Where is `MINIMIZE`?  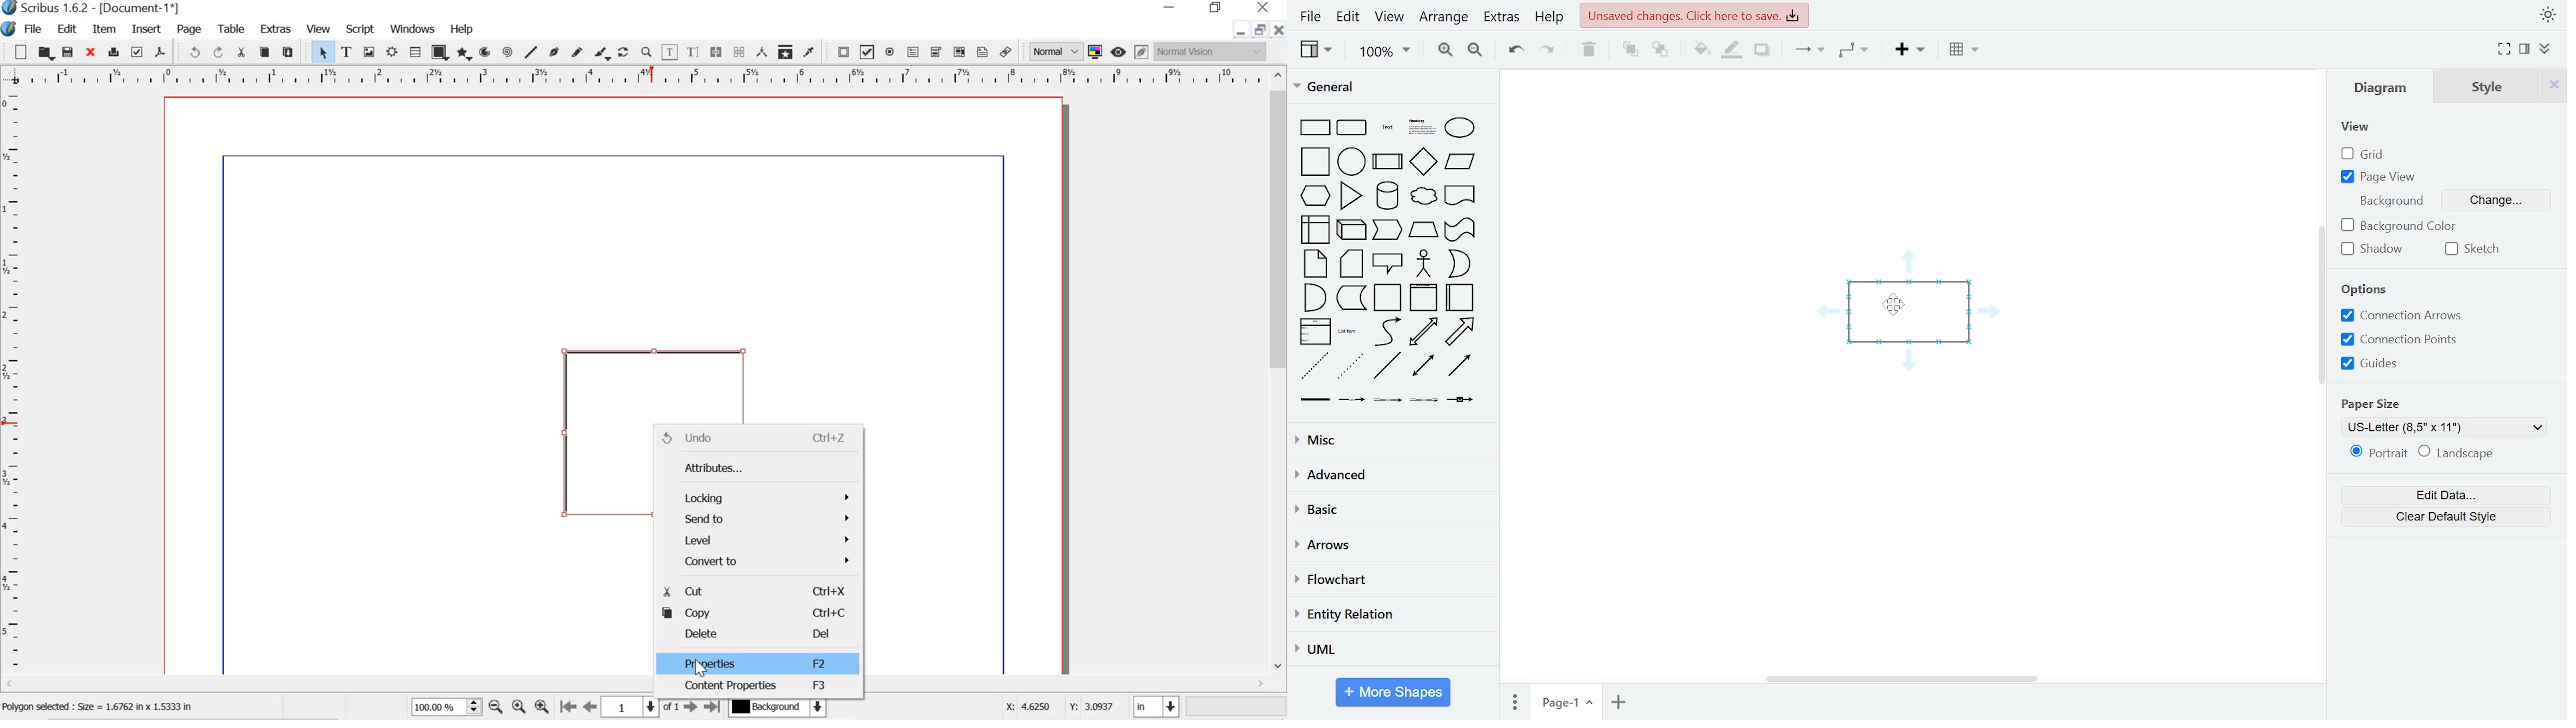
MINIMIZE is located at coordinates (1171, 6).